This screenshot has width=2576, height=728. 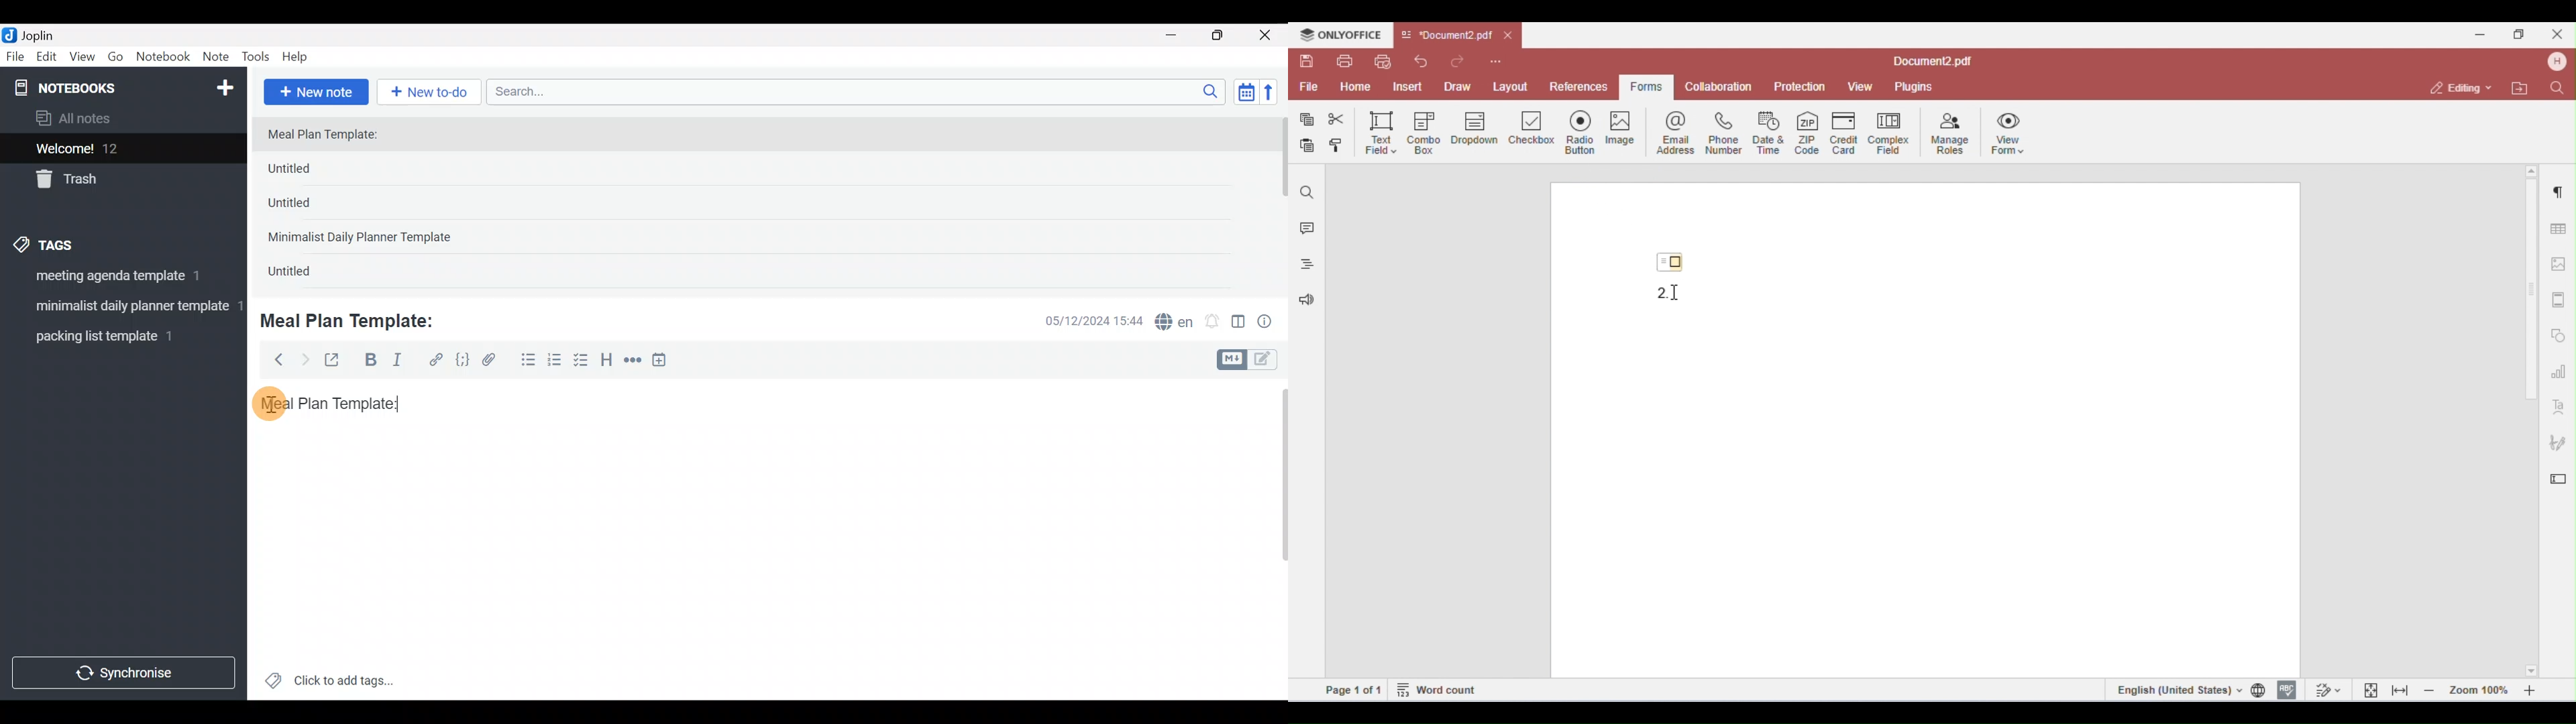 I want to click on Close, so click(x=1267, y=36).